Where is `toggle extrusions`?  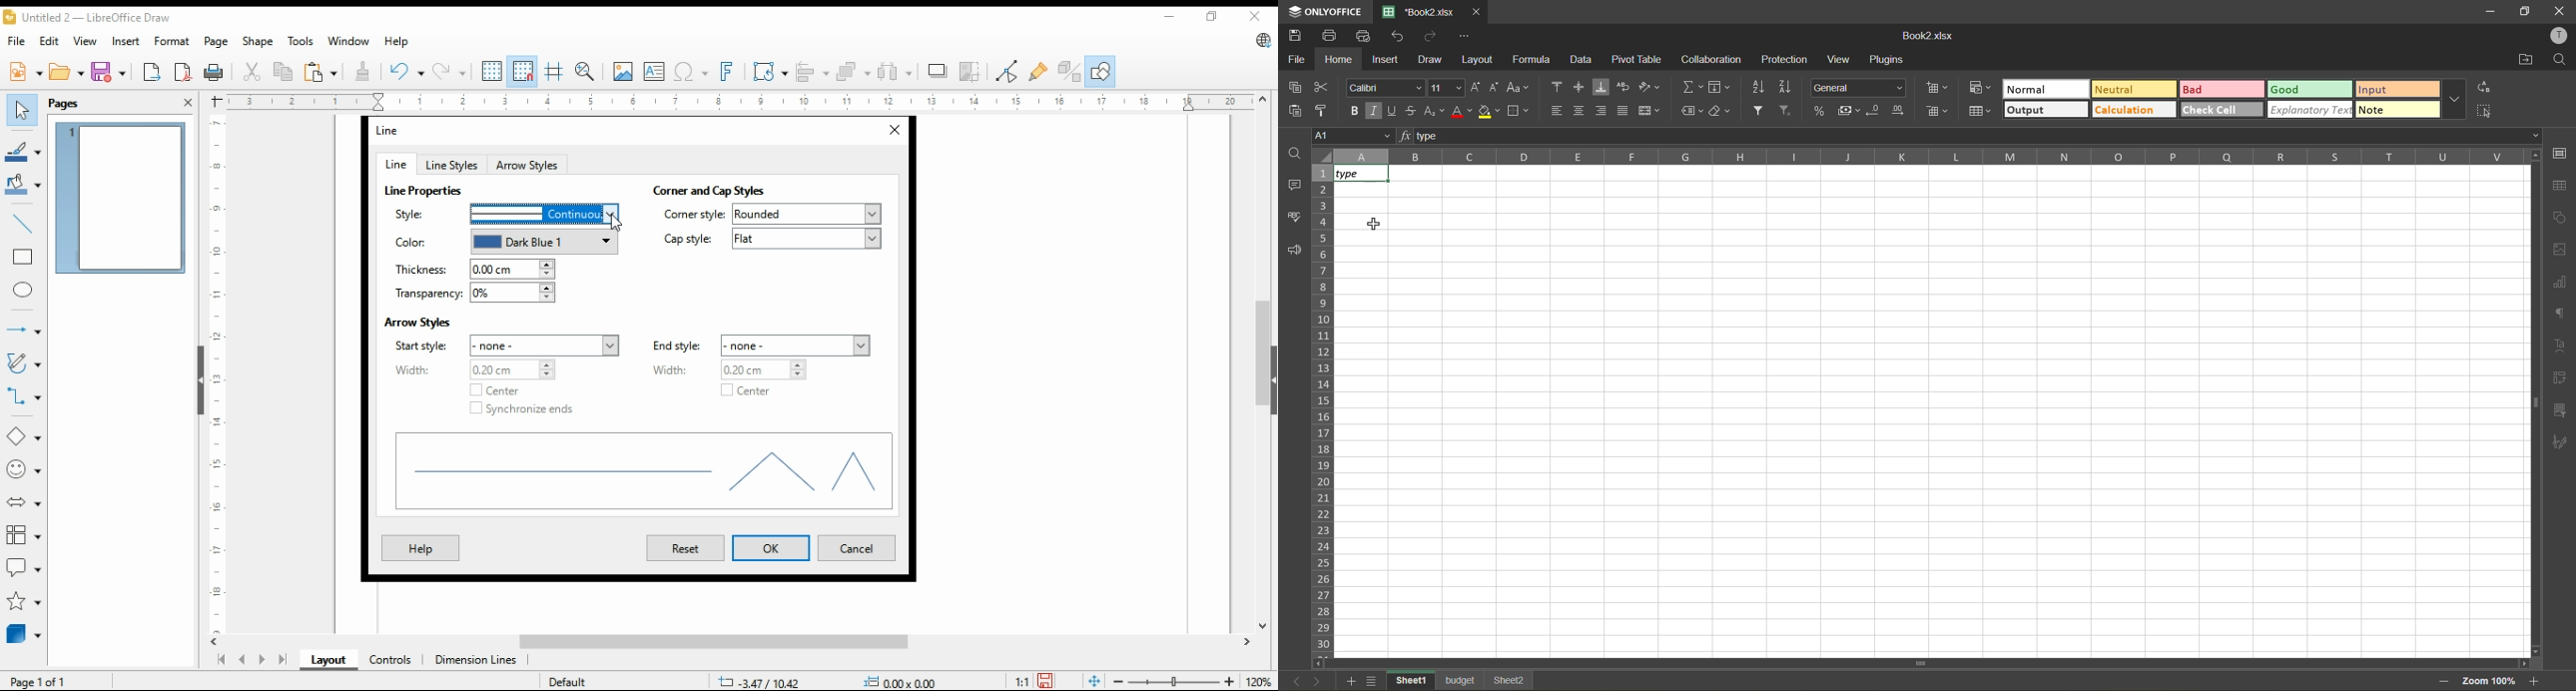
toggle extrusions is located at coordinates (1069, 72).